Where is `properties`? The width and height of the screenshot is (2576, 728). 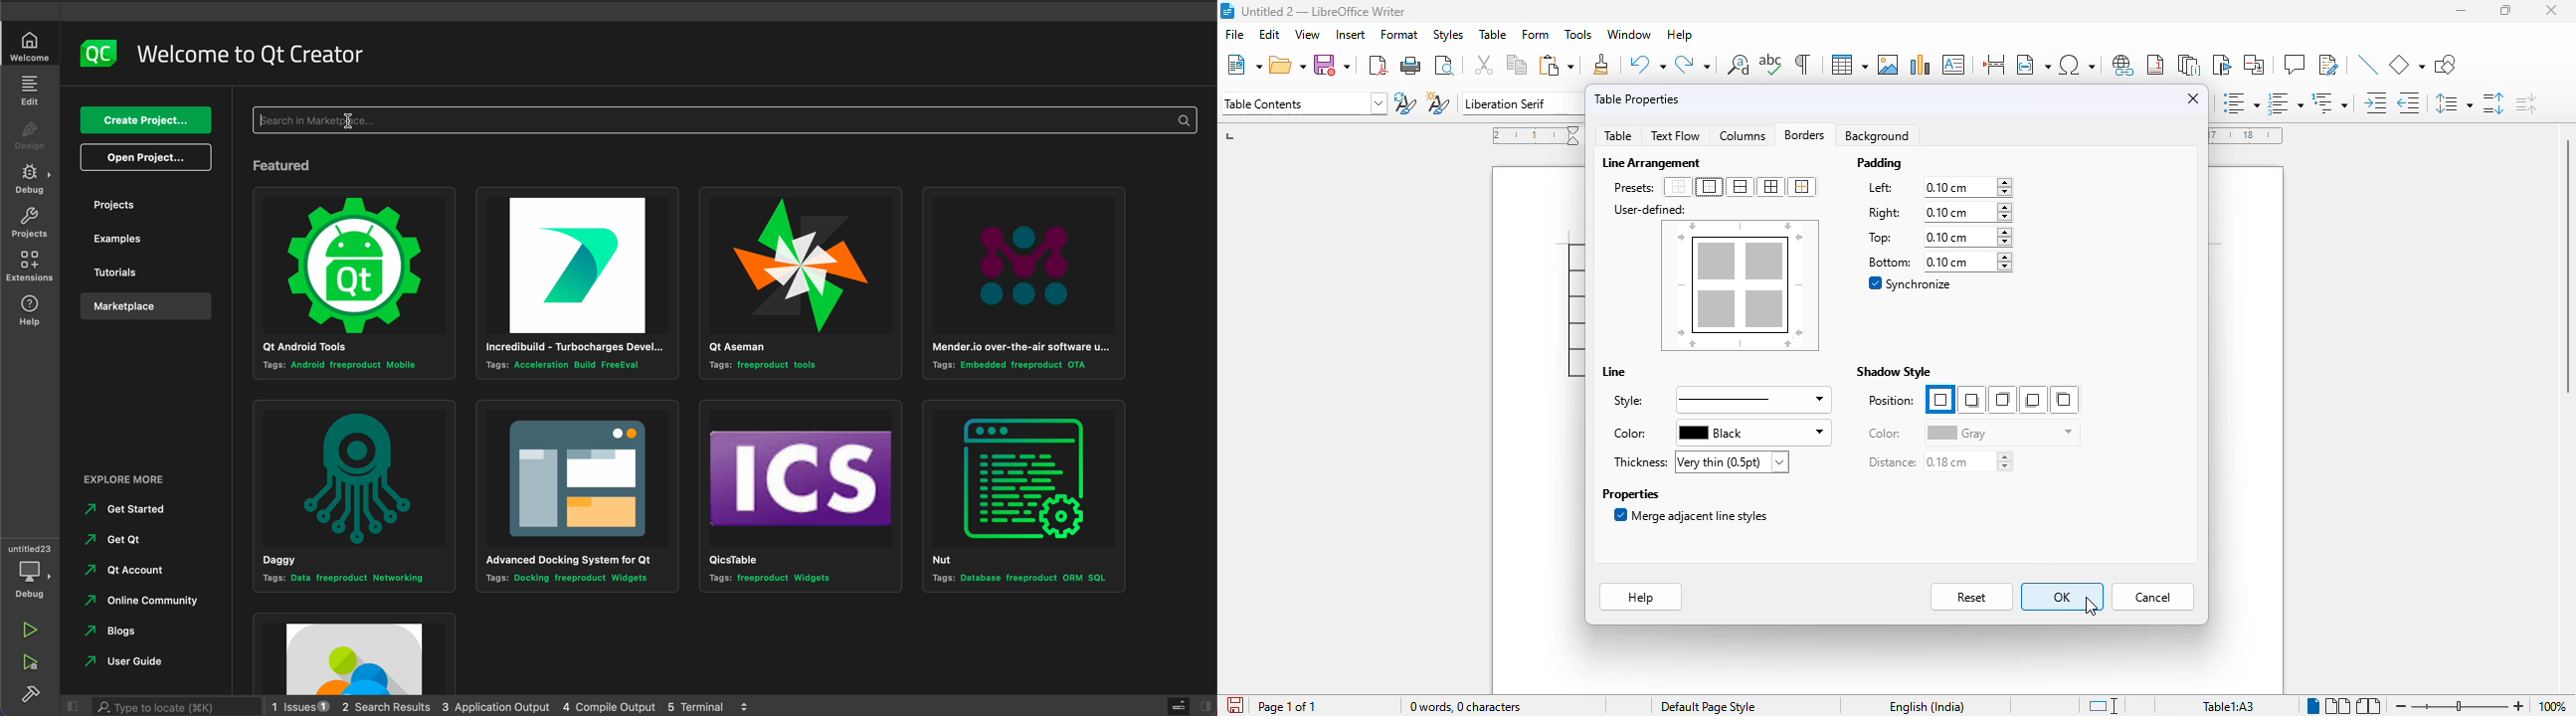
properties is located at coordinates (1630, 493).